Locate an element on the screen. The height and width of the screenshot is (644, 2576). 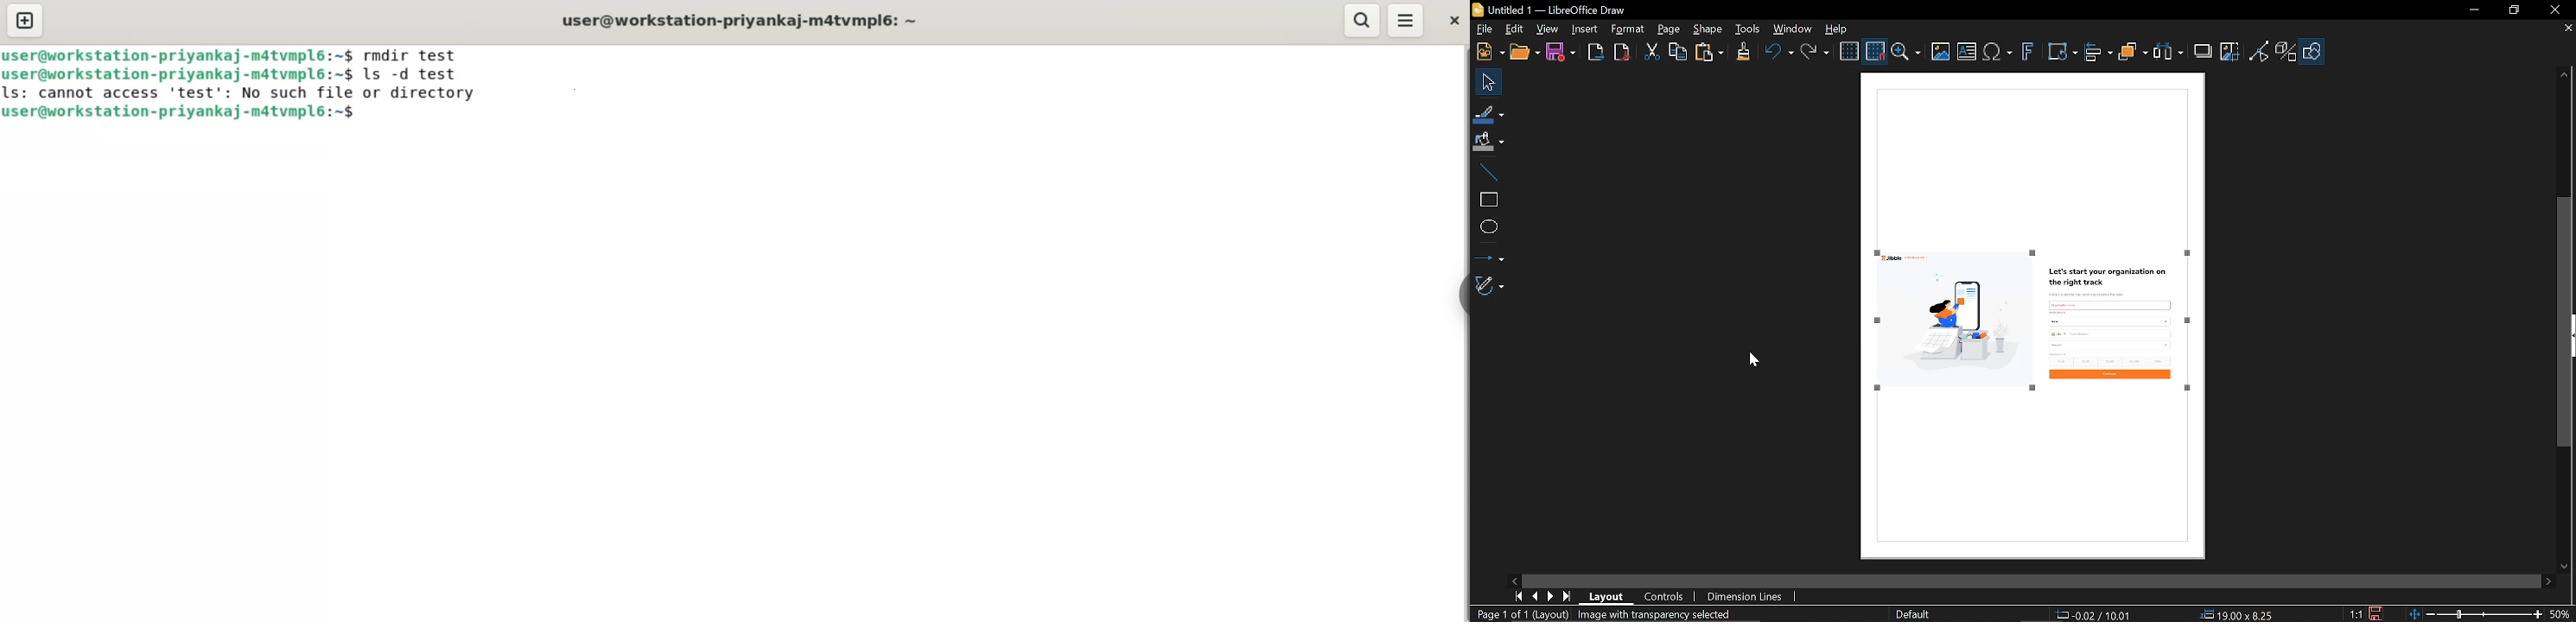
Current window is located at coordinates (1570, 10).